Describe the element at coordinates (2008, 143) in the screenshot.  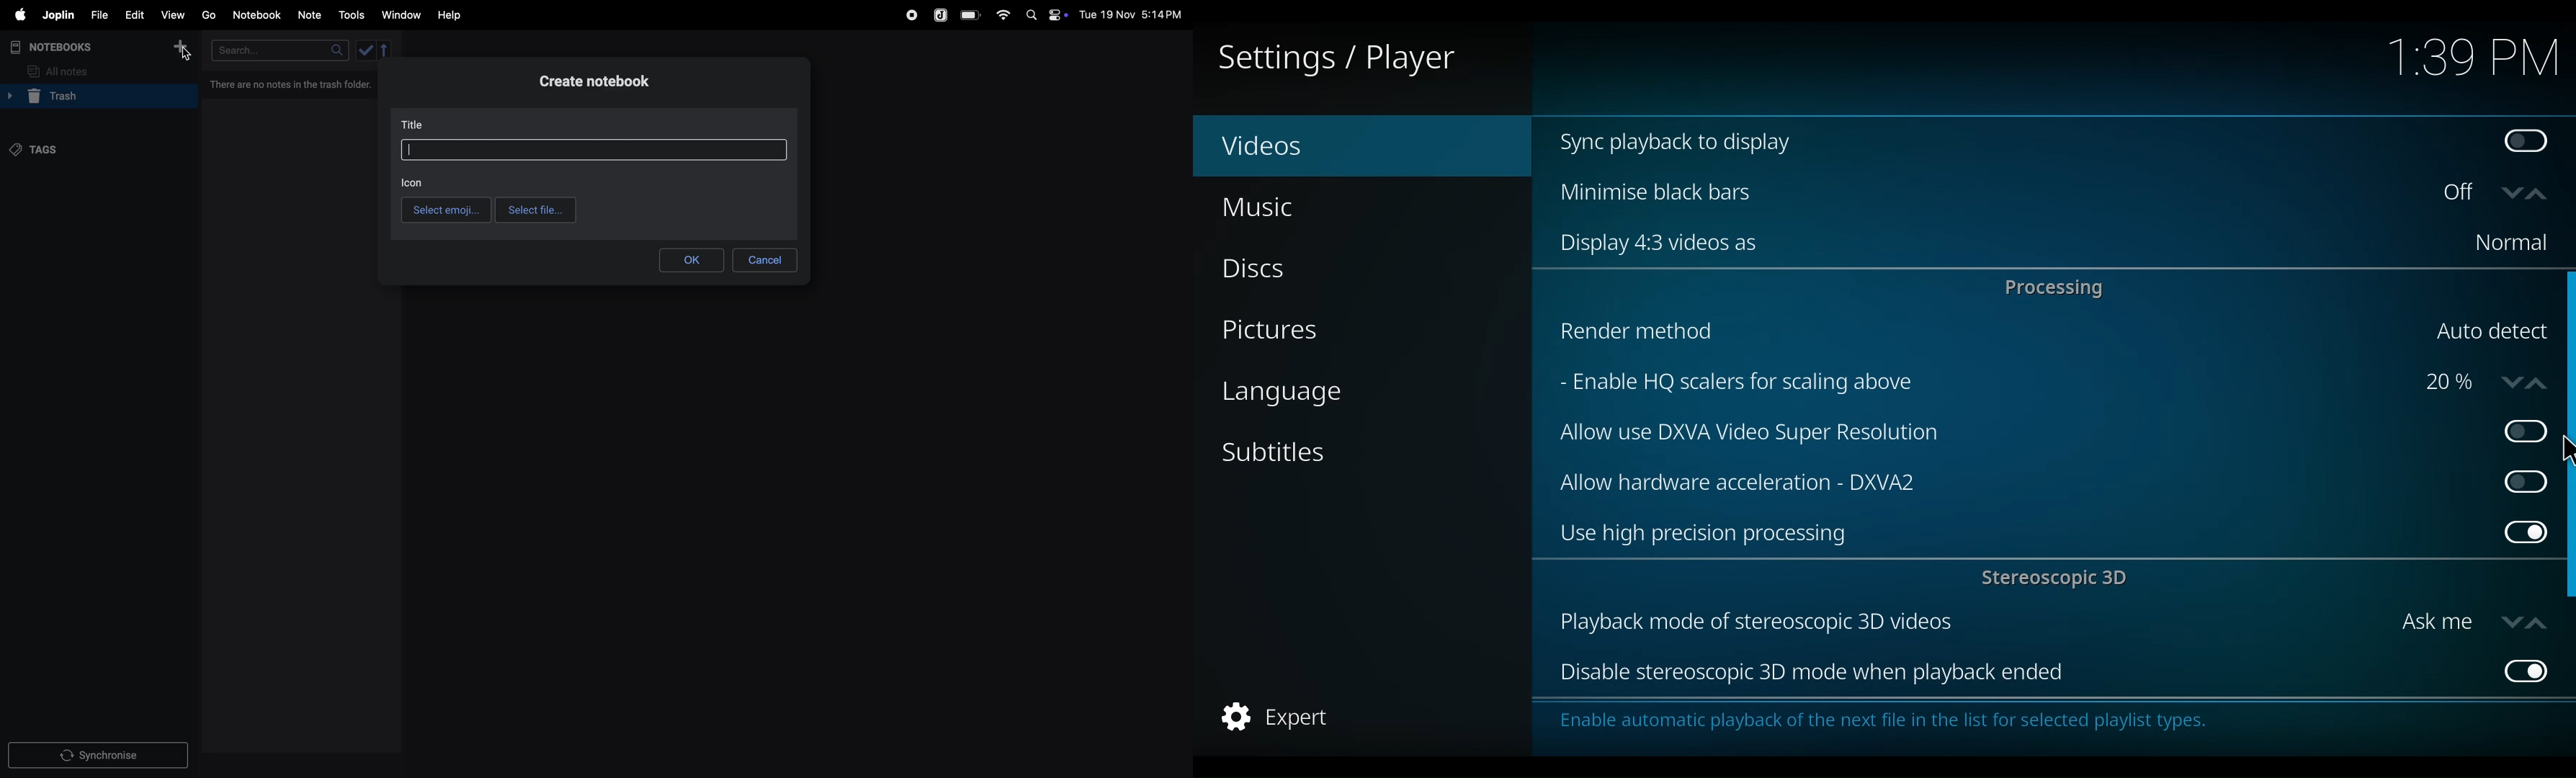
I see `Sync playback to display` at that location.